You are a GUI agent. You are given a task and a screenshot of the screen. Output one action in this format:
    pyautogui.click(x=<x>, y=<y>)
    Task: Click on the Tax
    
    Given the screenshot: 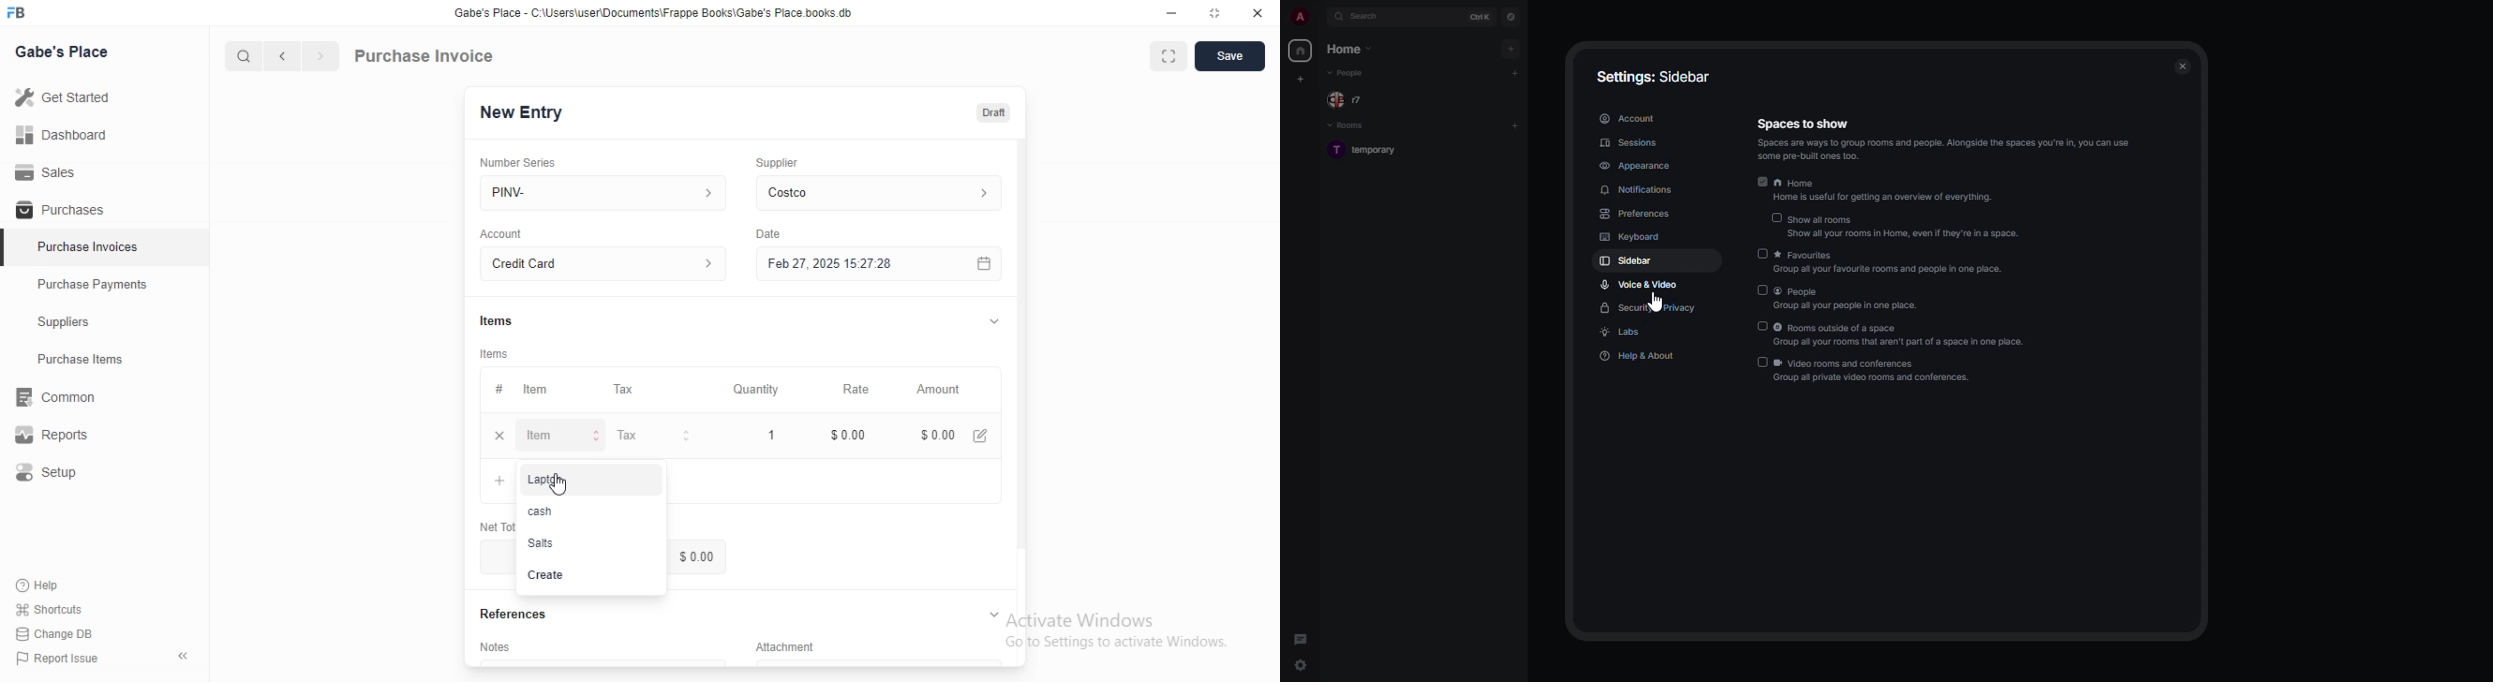 What is the action you would take?
    pyautogui.click(x=650, y=389)
    